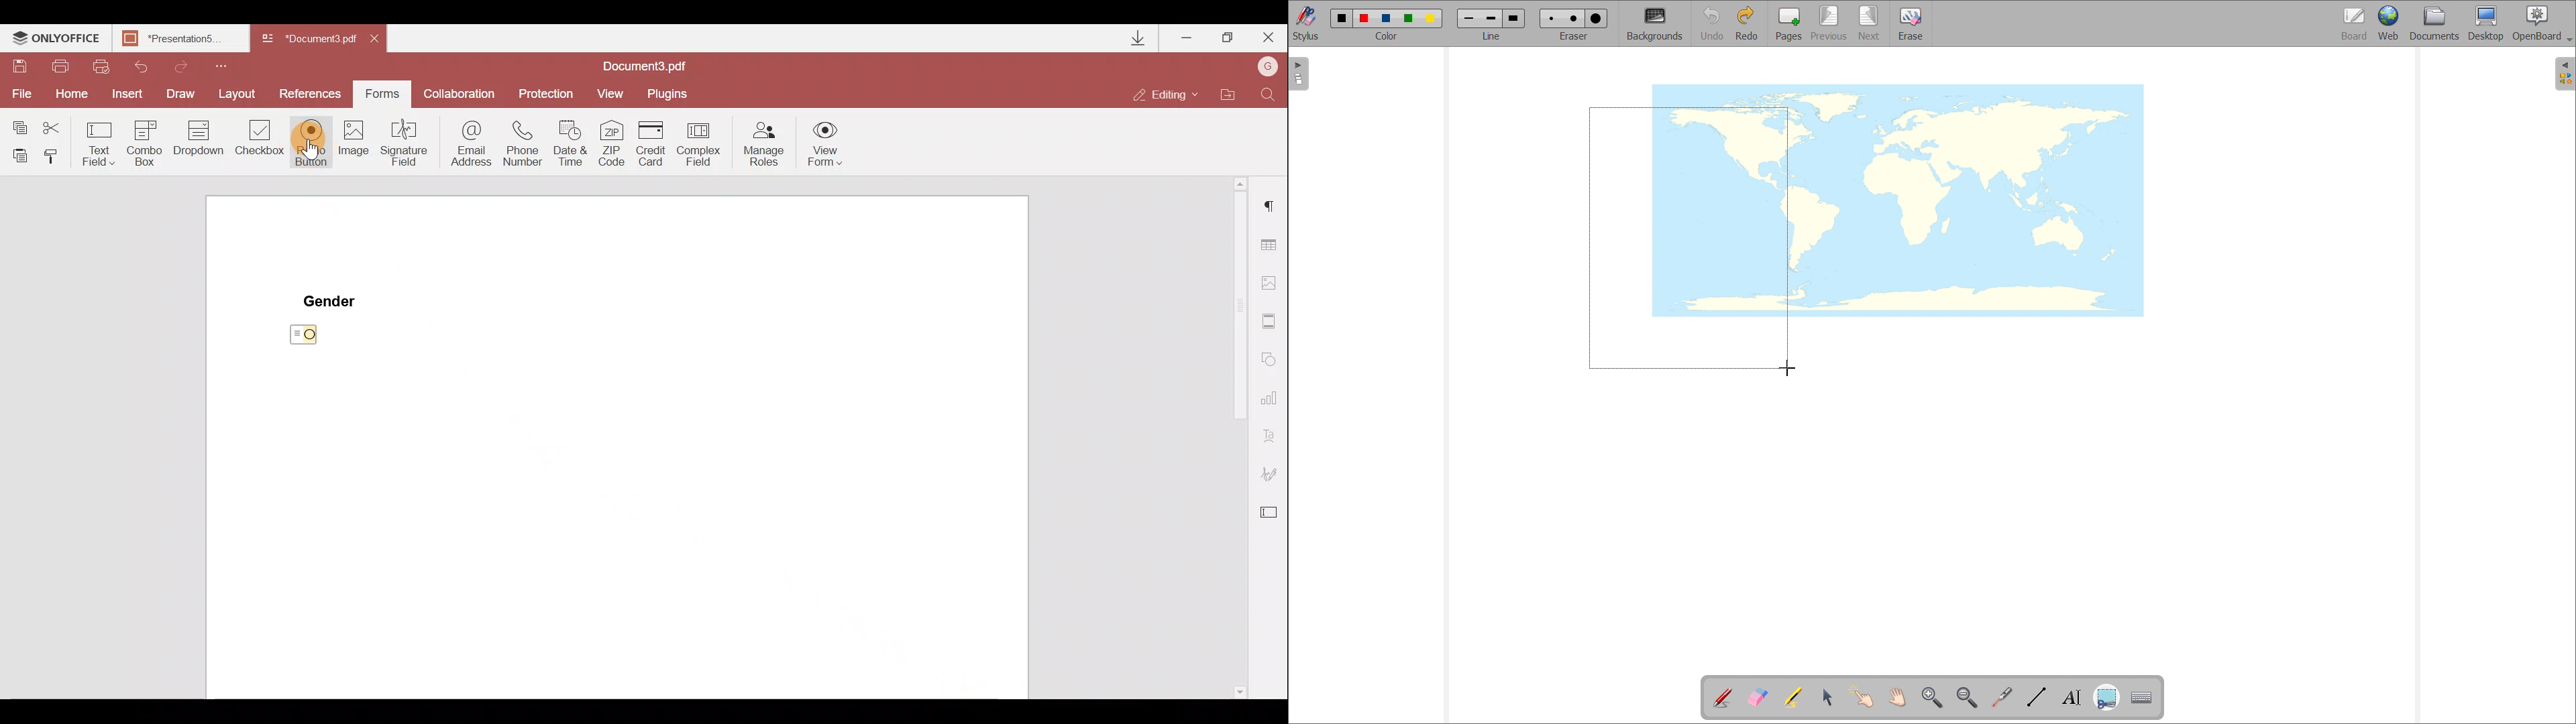 Image resolution: width=2576 pixels, height=728 pixels. I want to click on Form settings, so click(1272, 516).